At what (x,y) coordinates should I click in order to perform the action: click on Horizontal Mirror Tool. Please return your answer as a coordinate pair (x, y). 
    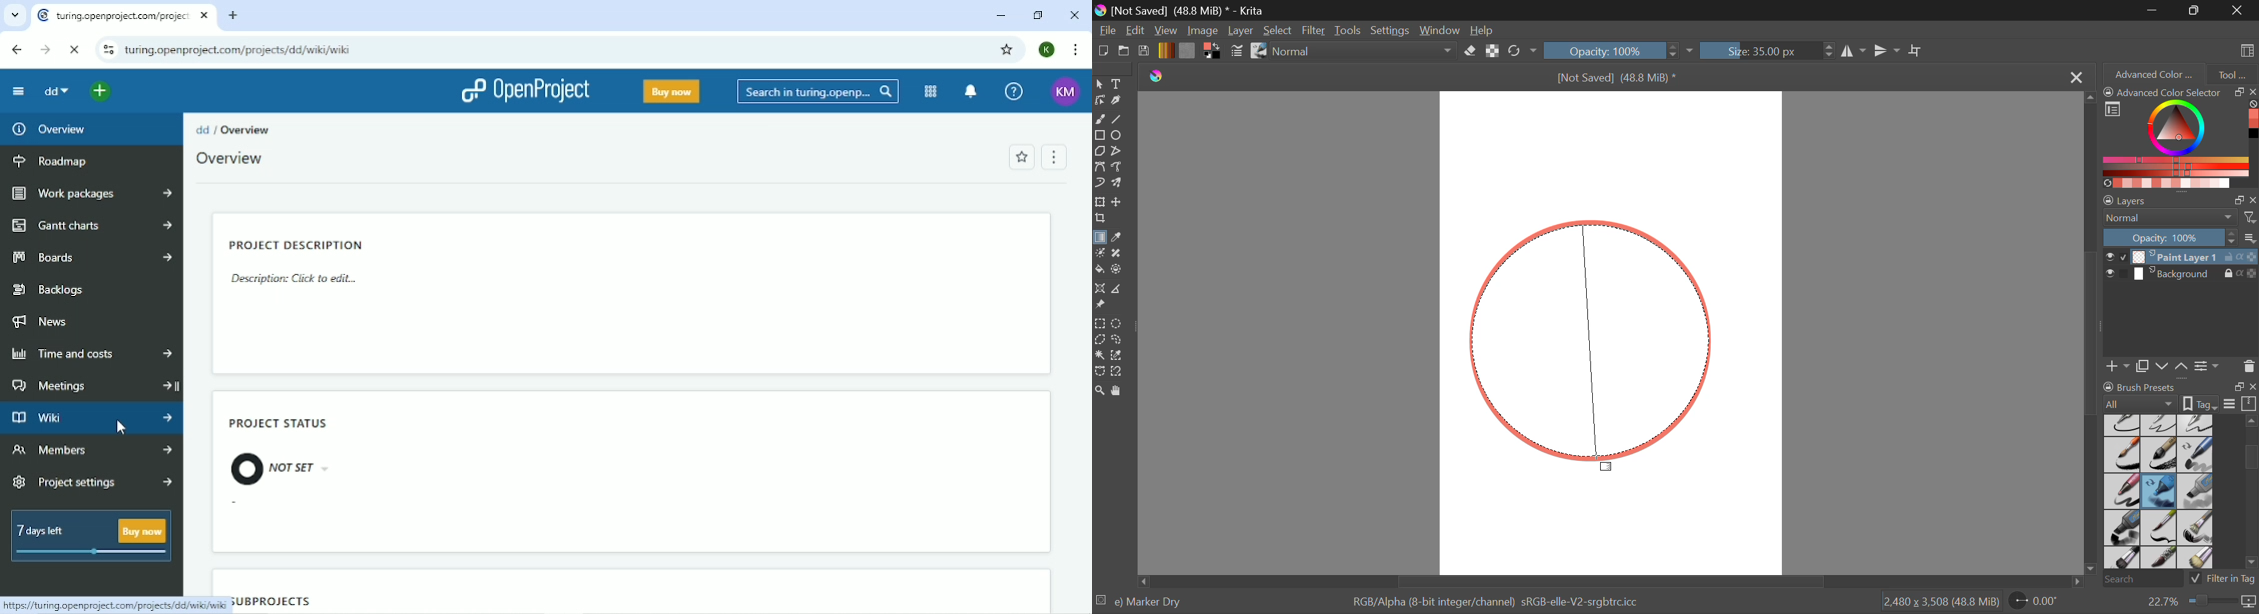
    Looking at the image, I should click on (1853, 50).